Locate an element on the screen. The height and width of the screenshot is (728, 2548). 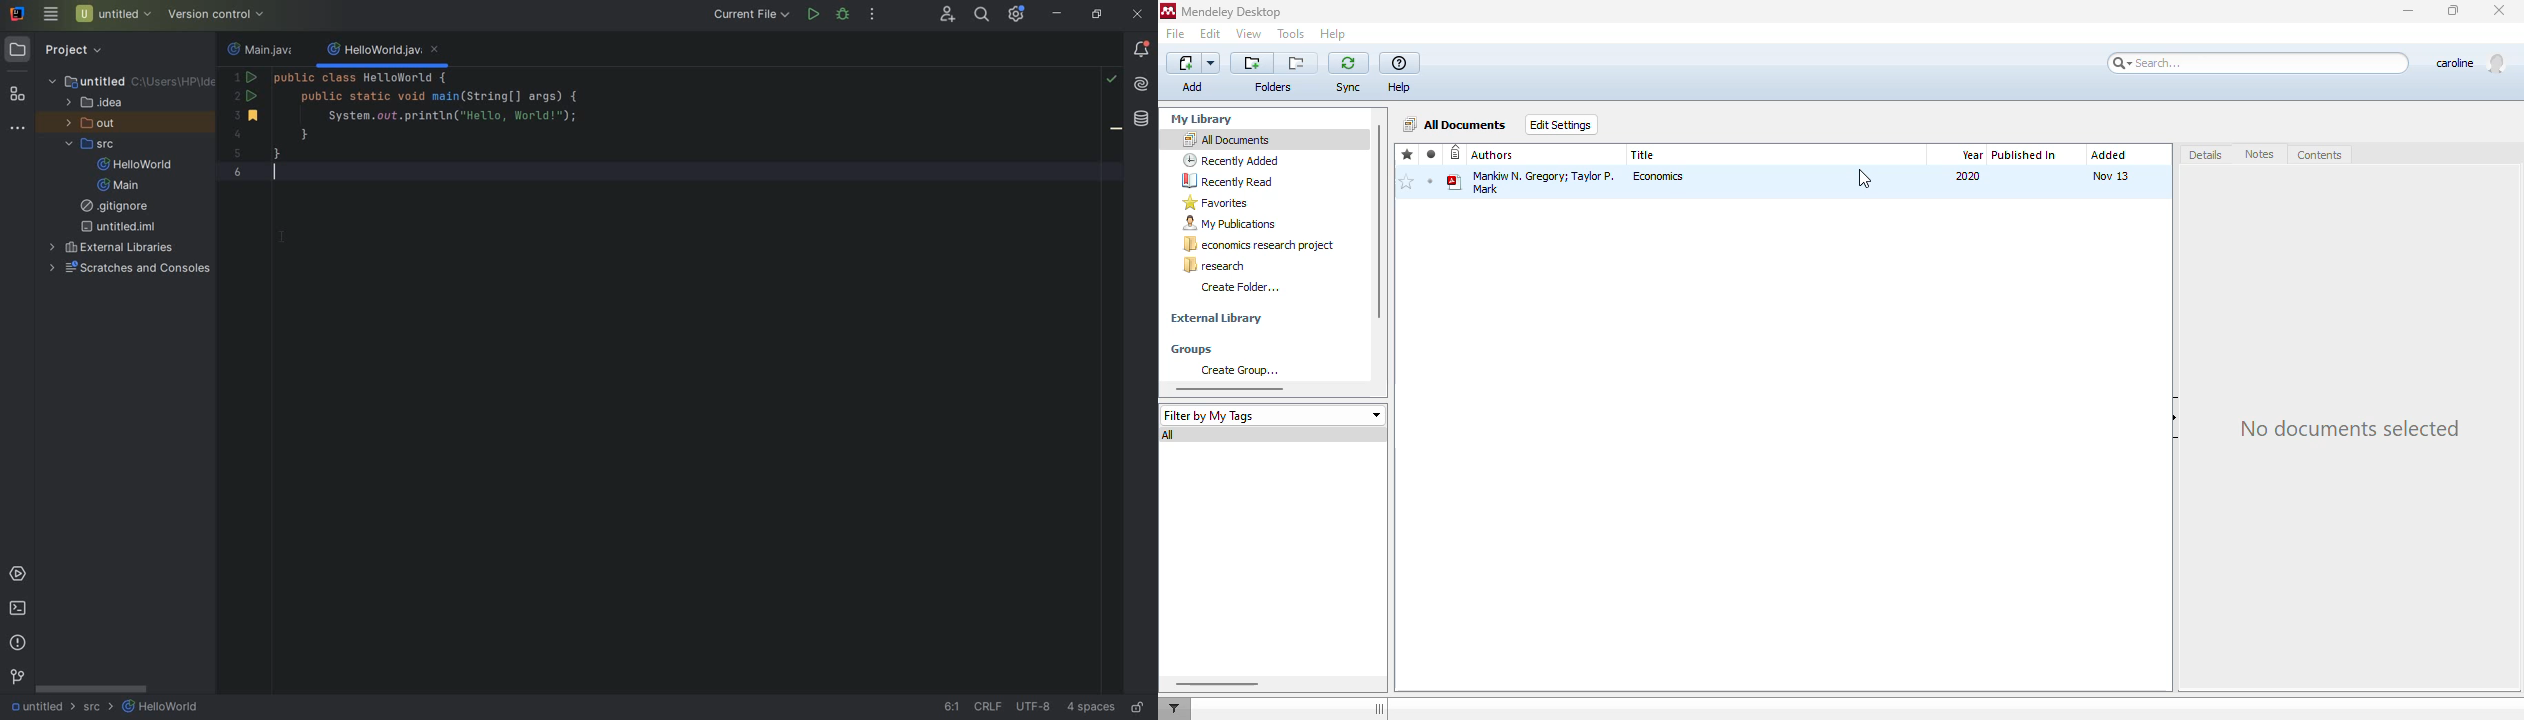
minimize is located at coordinates (2409, 12).